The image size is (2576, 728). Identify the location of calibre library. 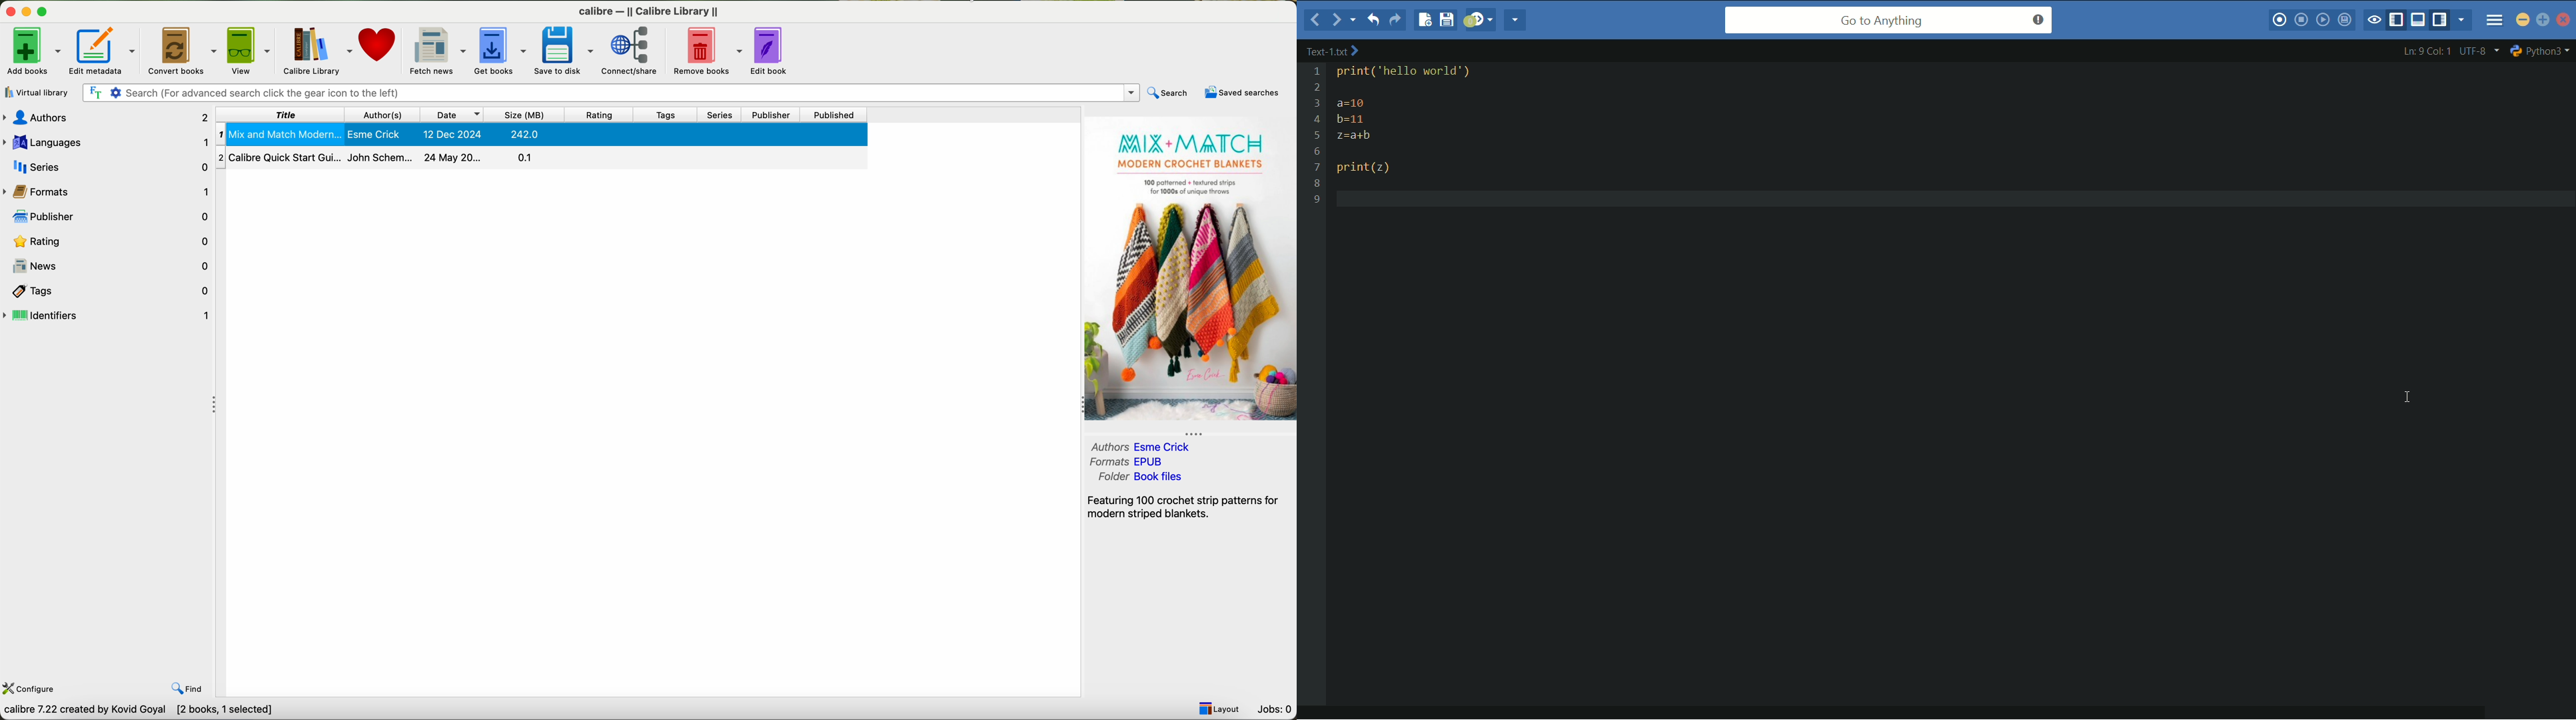
(316, 49).